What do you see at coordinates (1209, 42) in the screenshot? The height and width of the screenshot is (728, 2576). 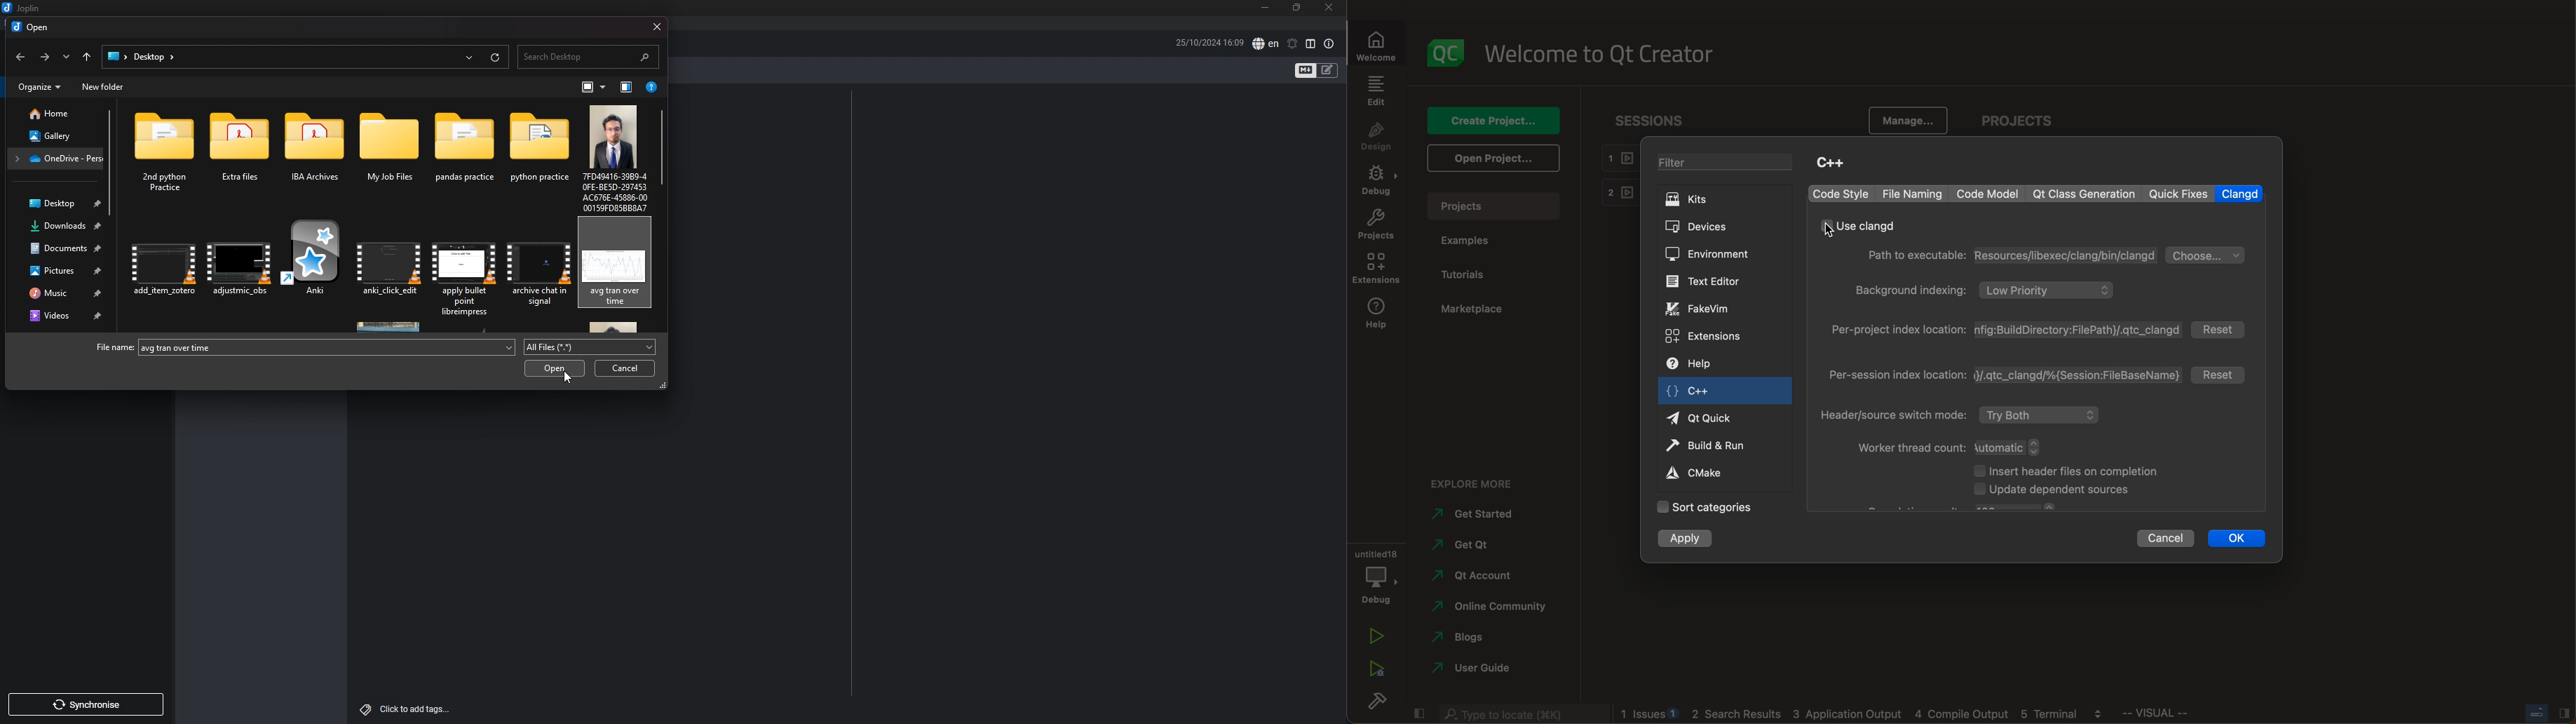 I see `date` at bounding box center [1209, 42].